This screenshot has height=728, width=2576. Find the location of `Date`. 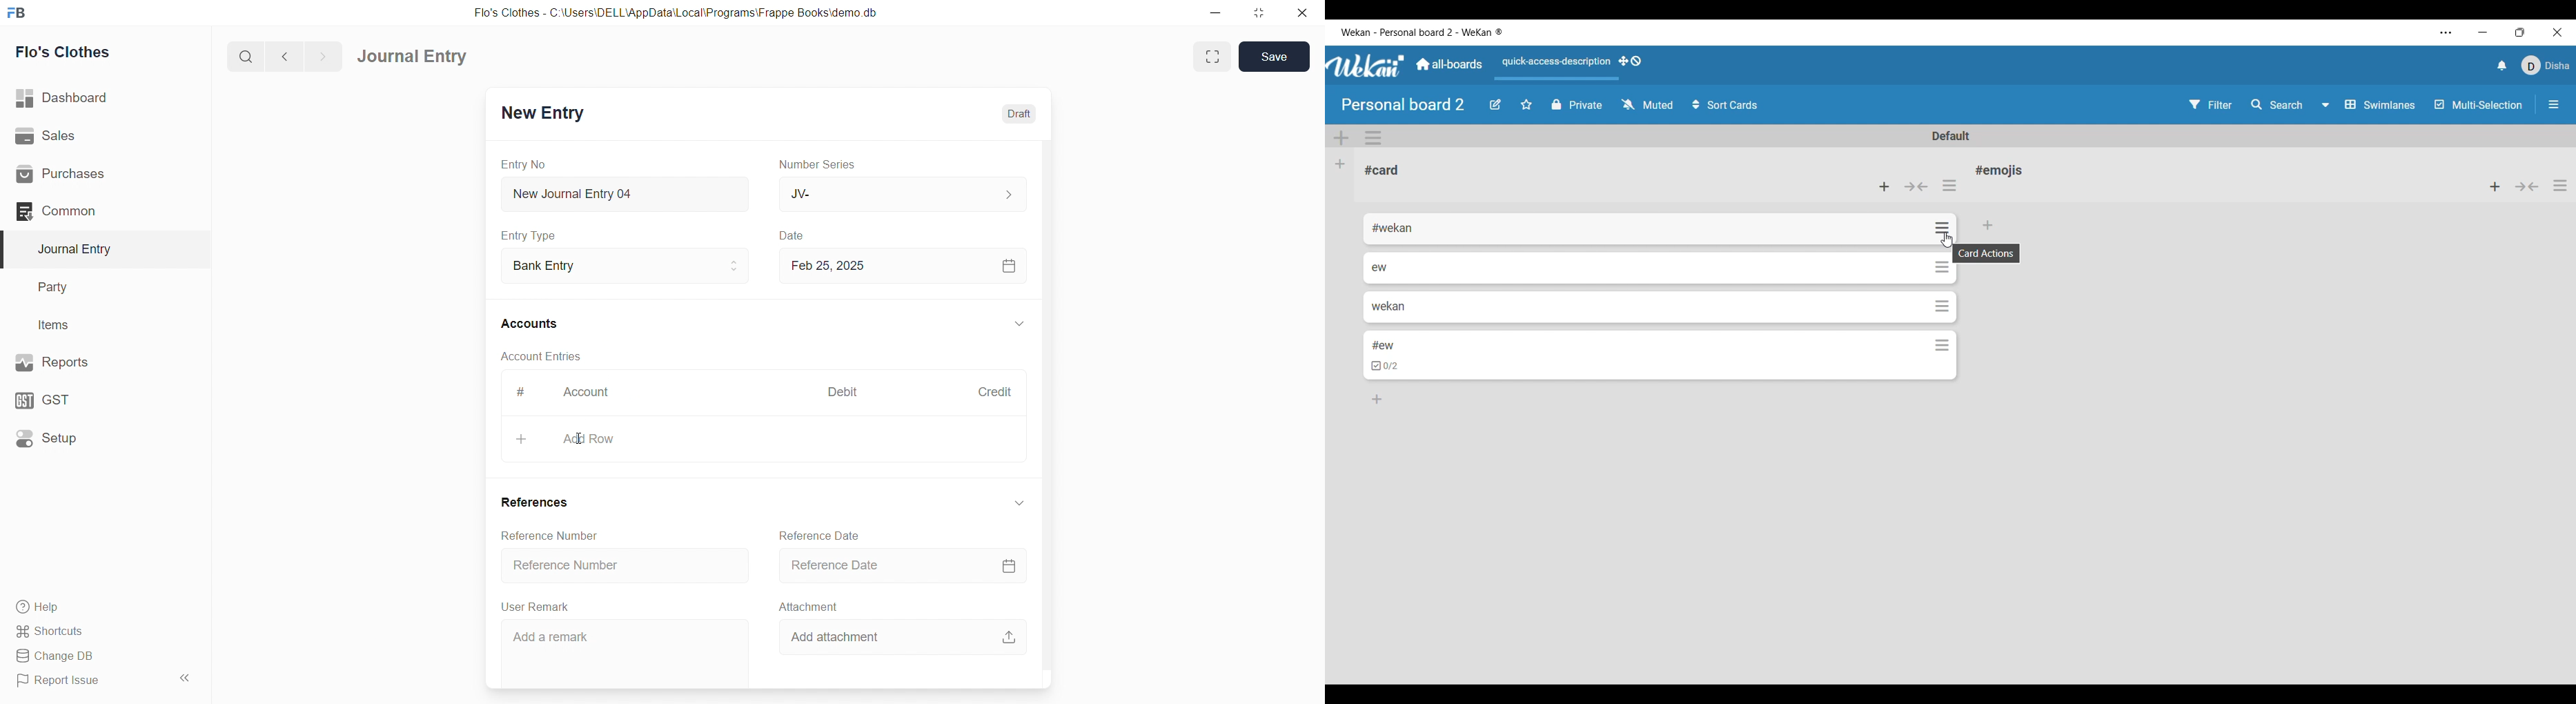

Date is located at coordinates (794, 236).